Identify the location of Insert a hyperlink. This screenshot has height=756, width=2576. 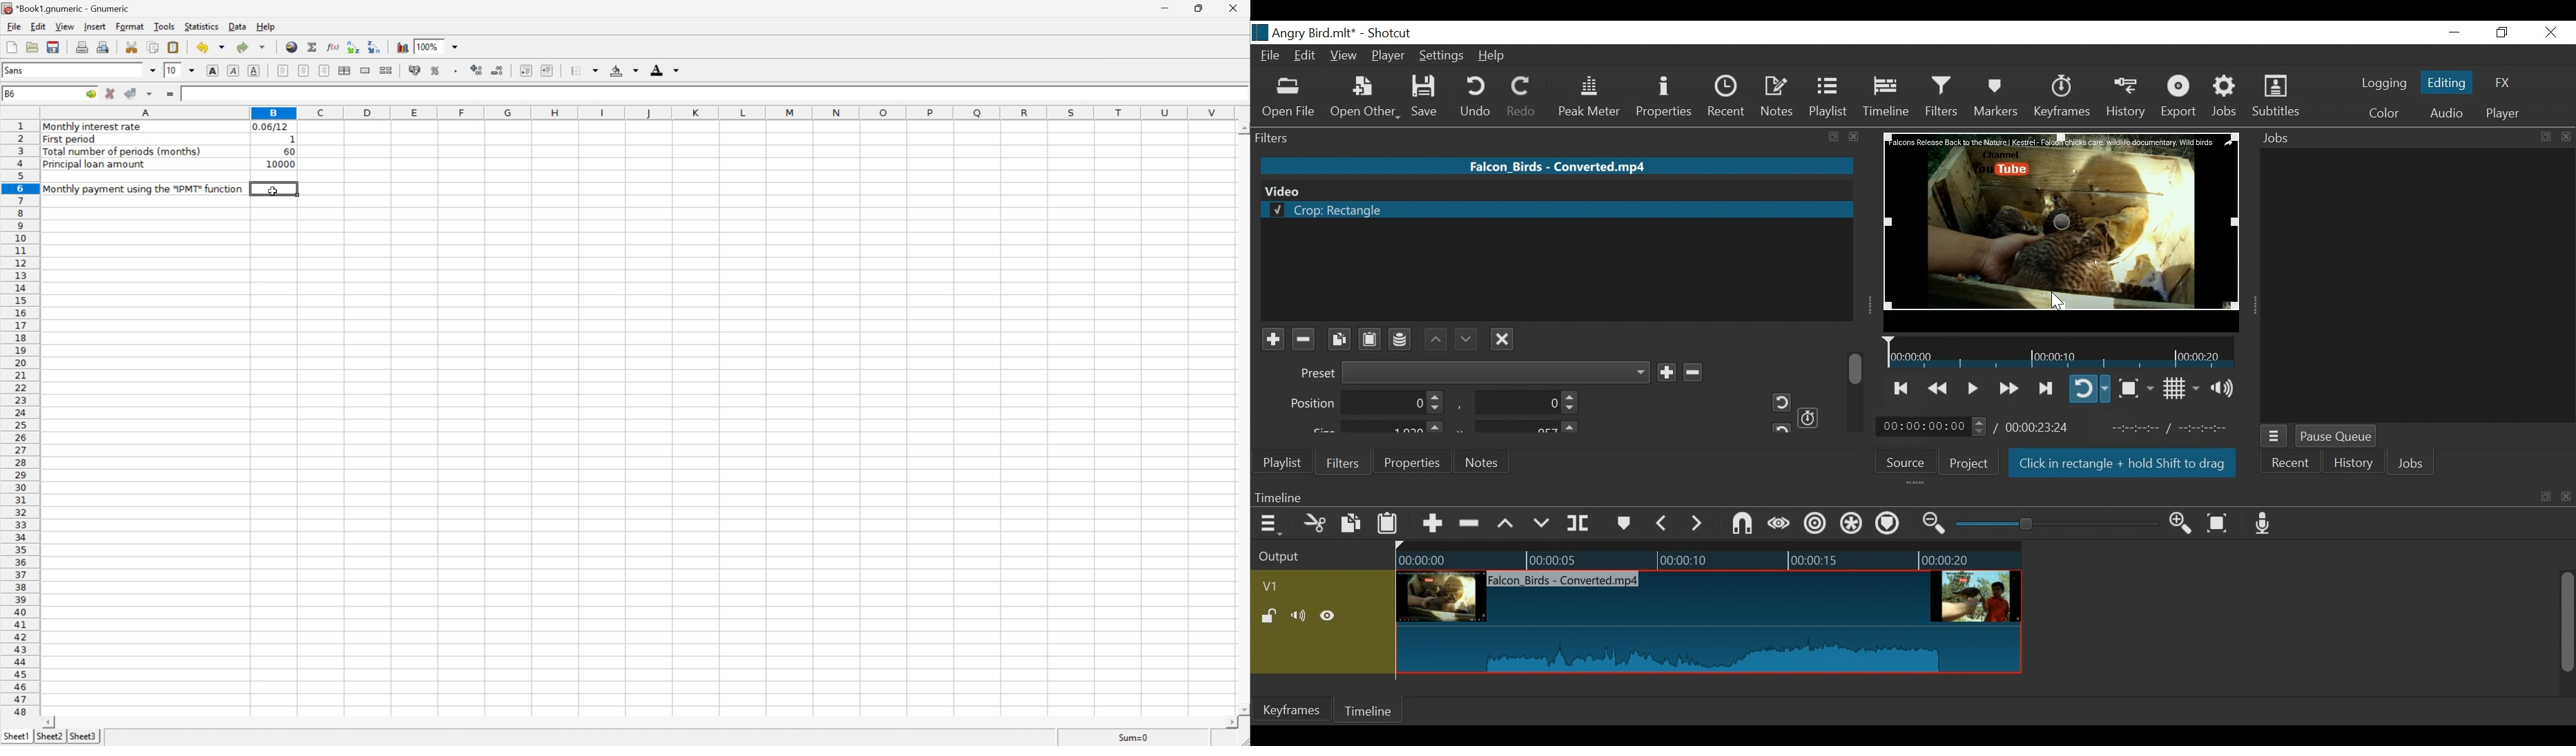
(290, 46).